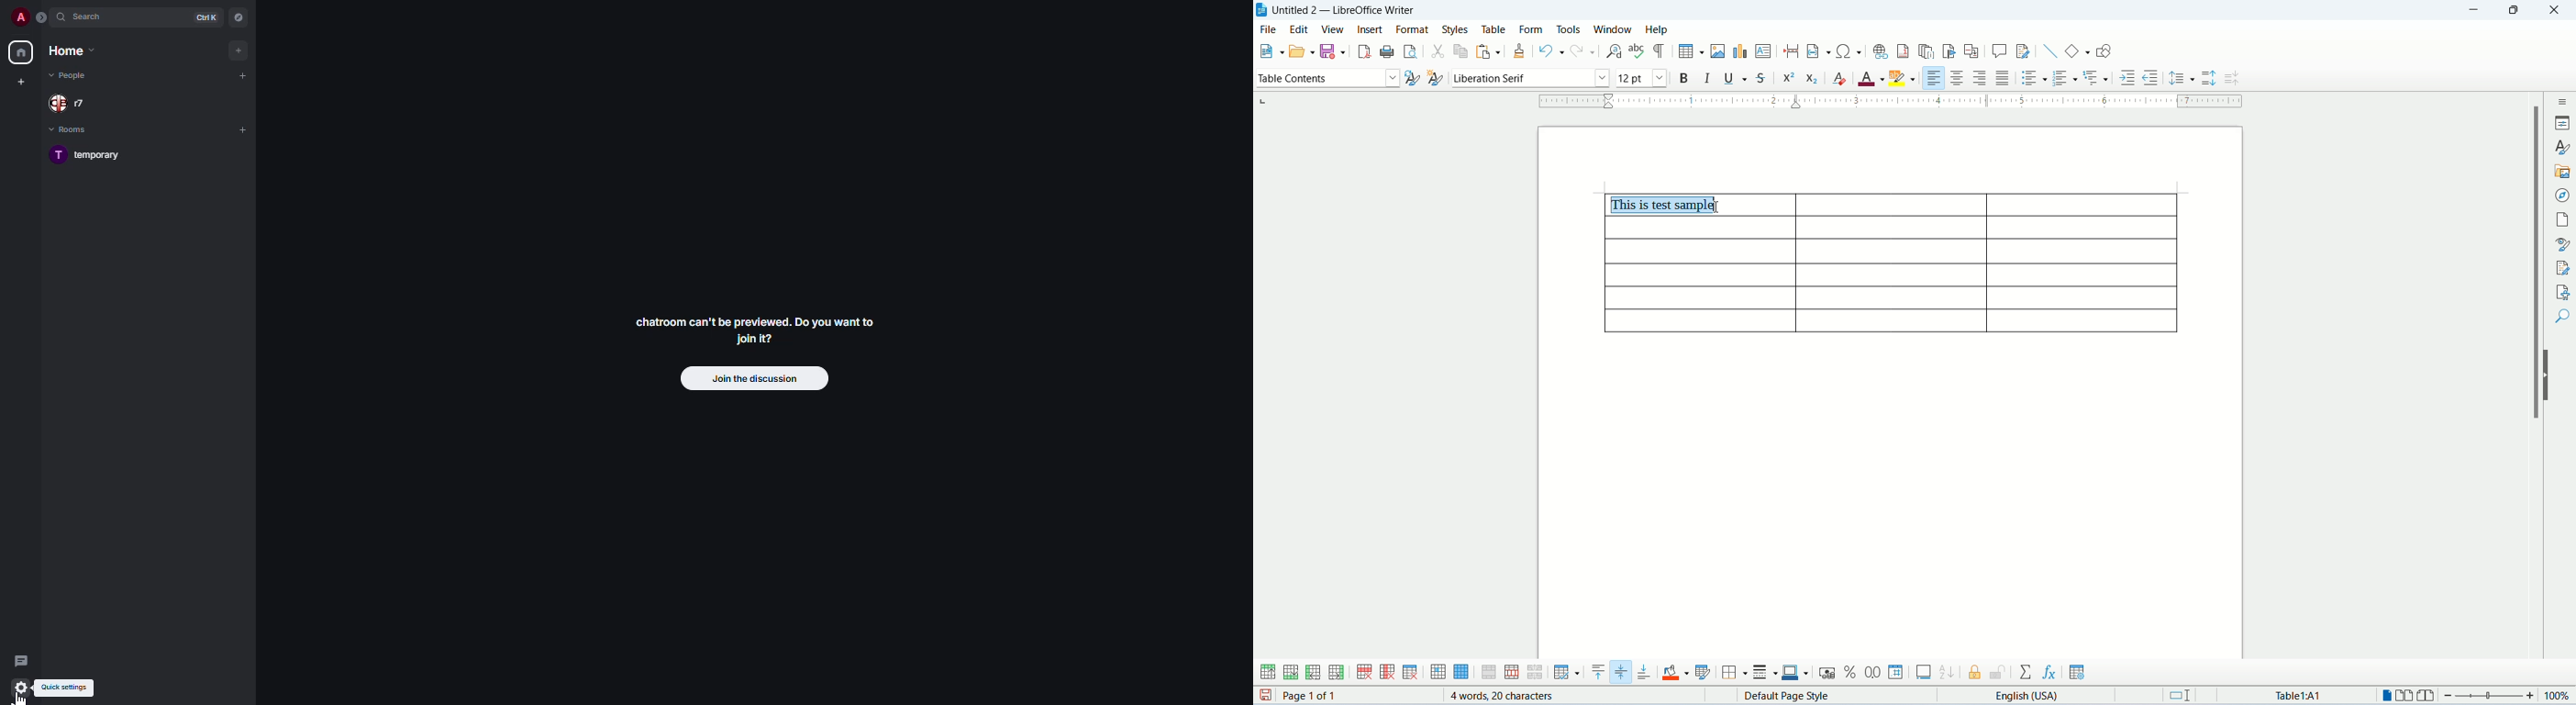  Describe the element at coordinates (2564, 194) in the screenshot. I see `navigator` at that location.